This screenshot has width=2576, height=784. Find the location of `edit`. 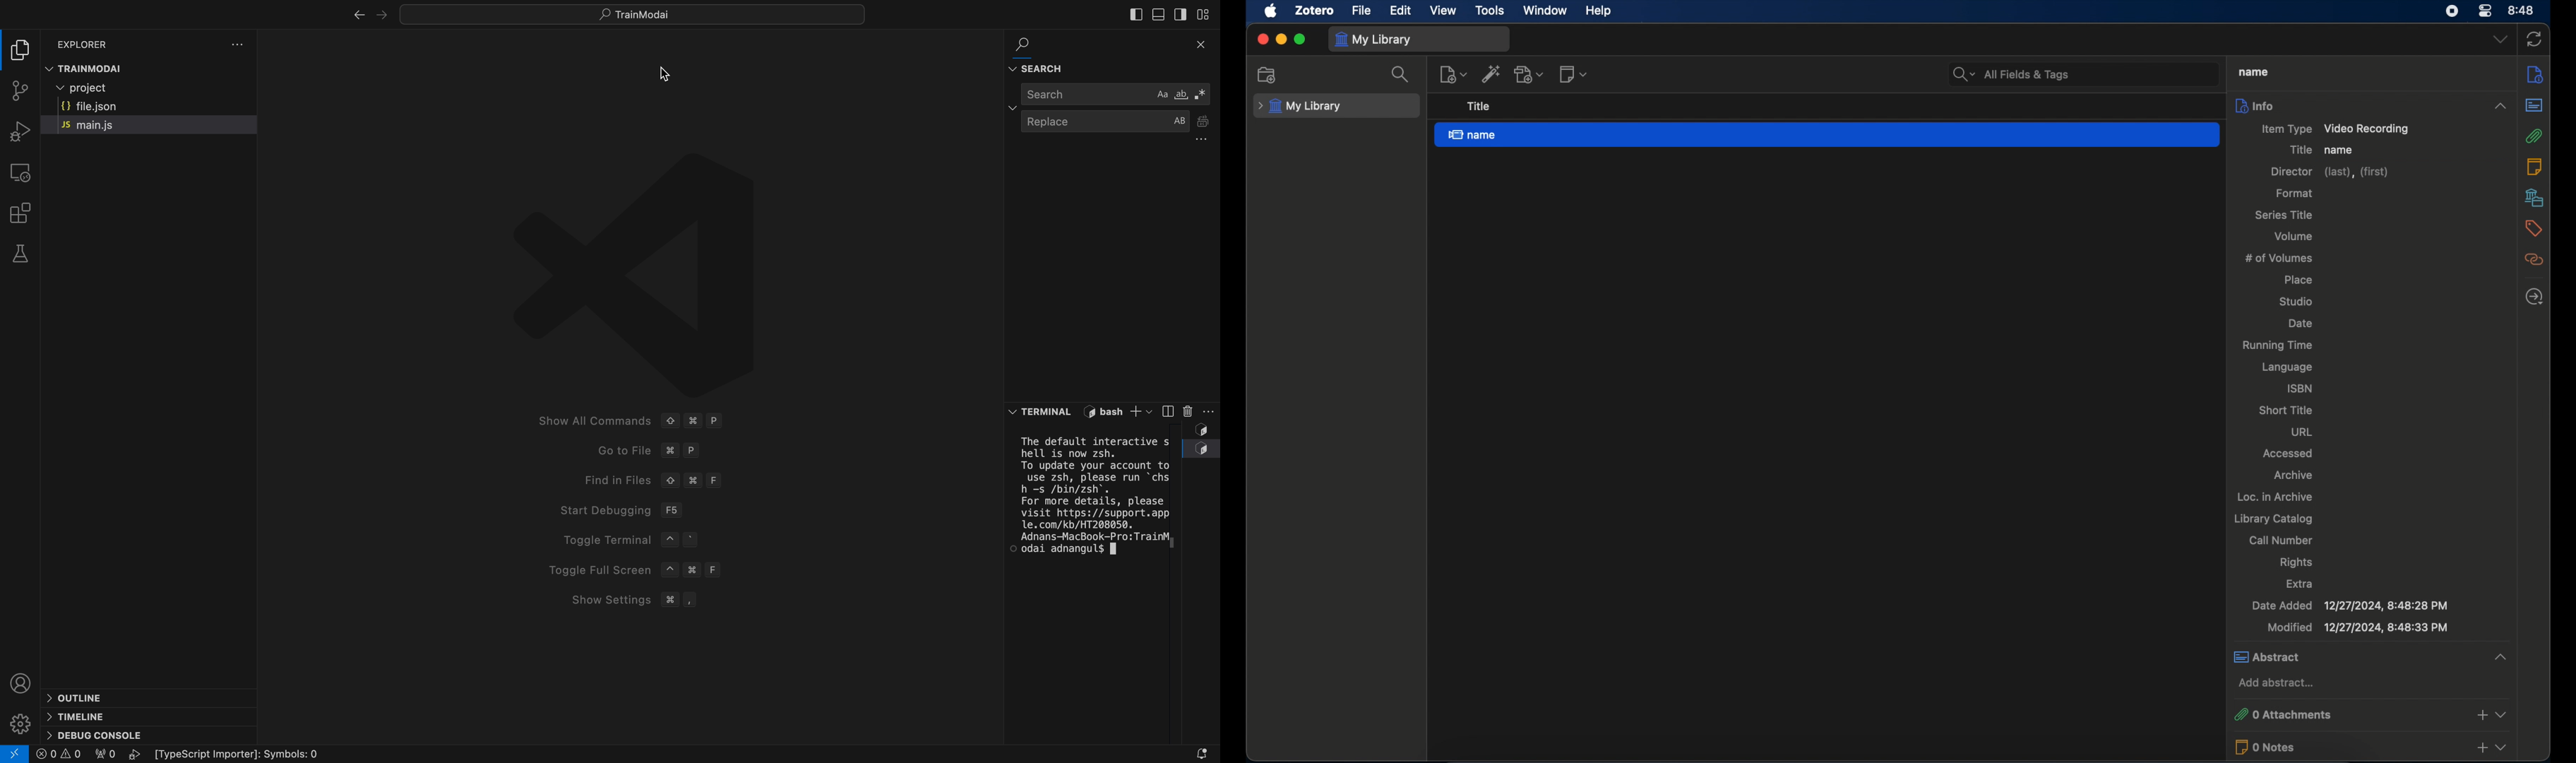

edit is located at coordinates (1400, 11).